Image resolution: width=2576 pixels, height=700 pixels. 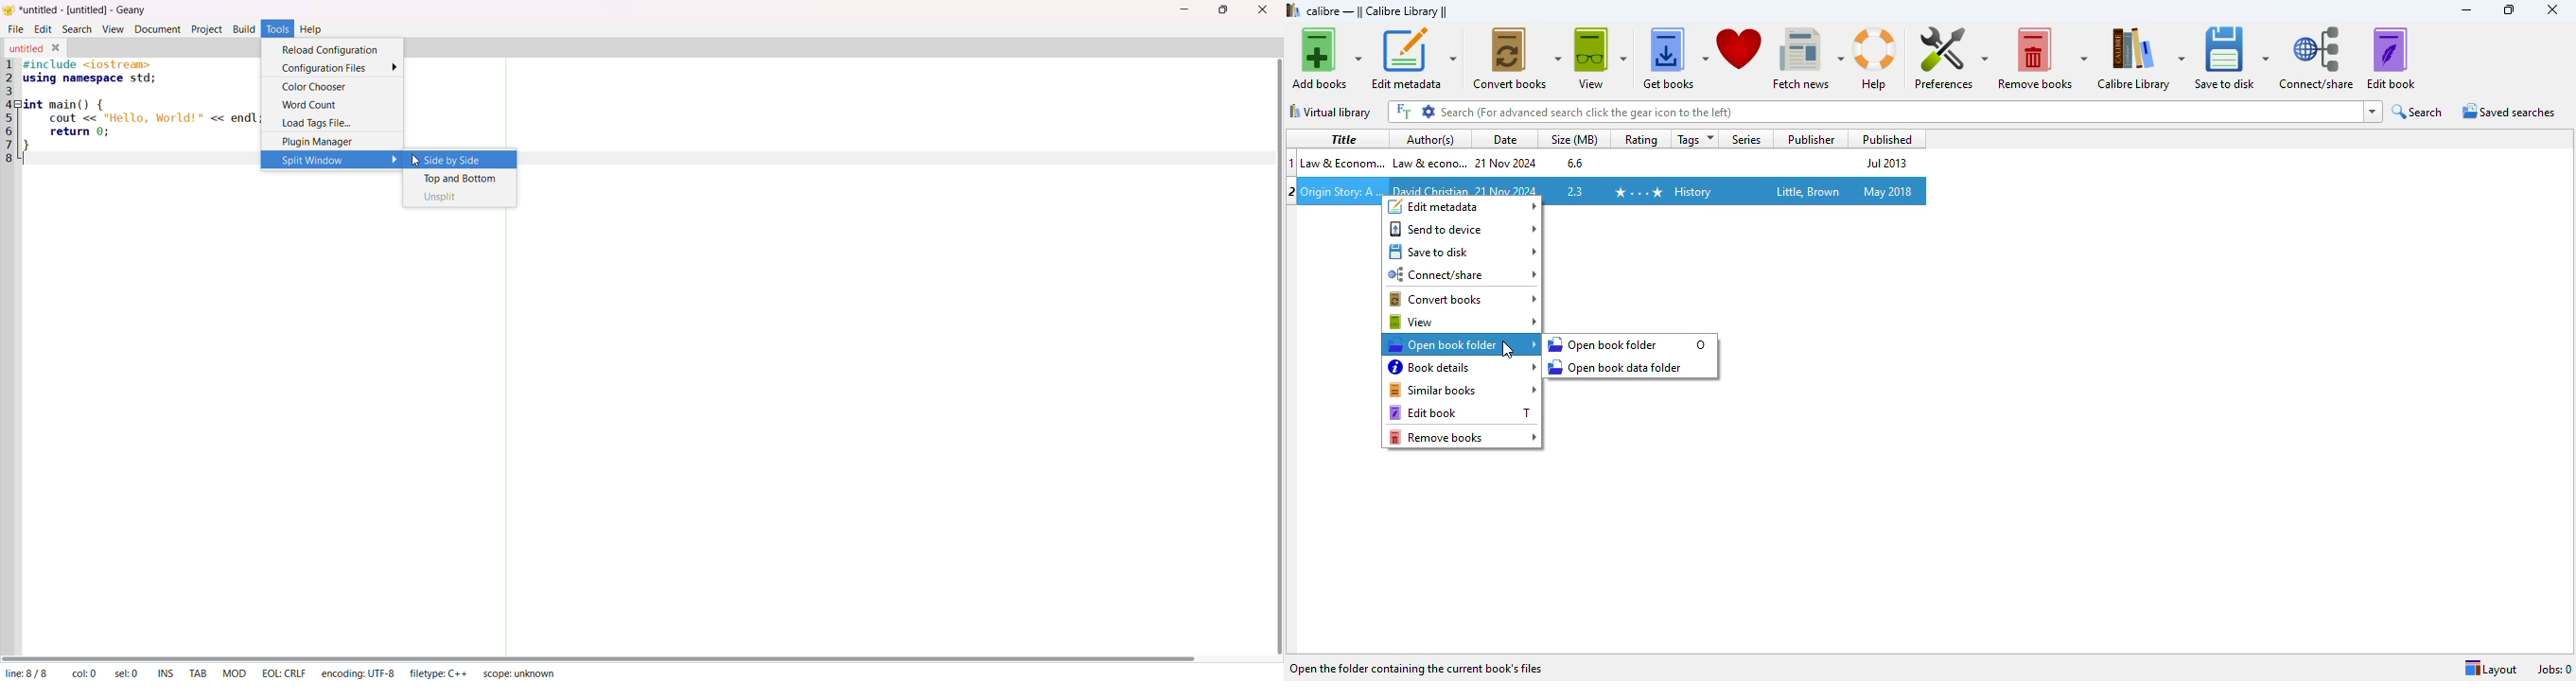 I want to click on virtual library, so click(x=1331, y=112).